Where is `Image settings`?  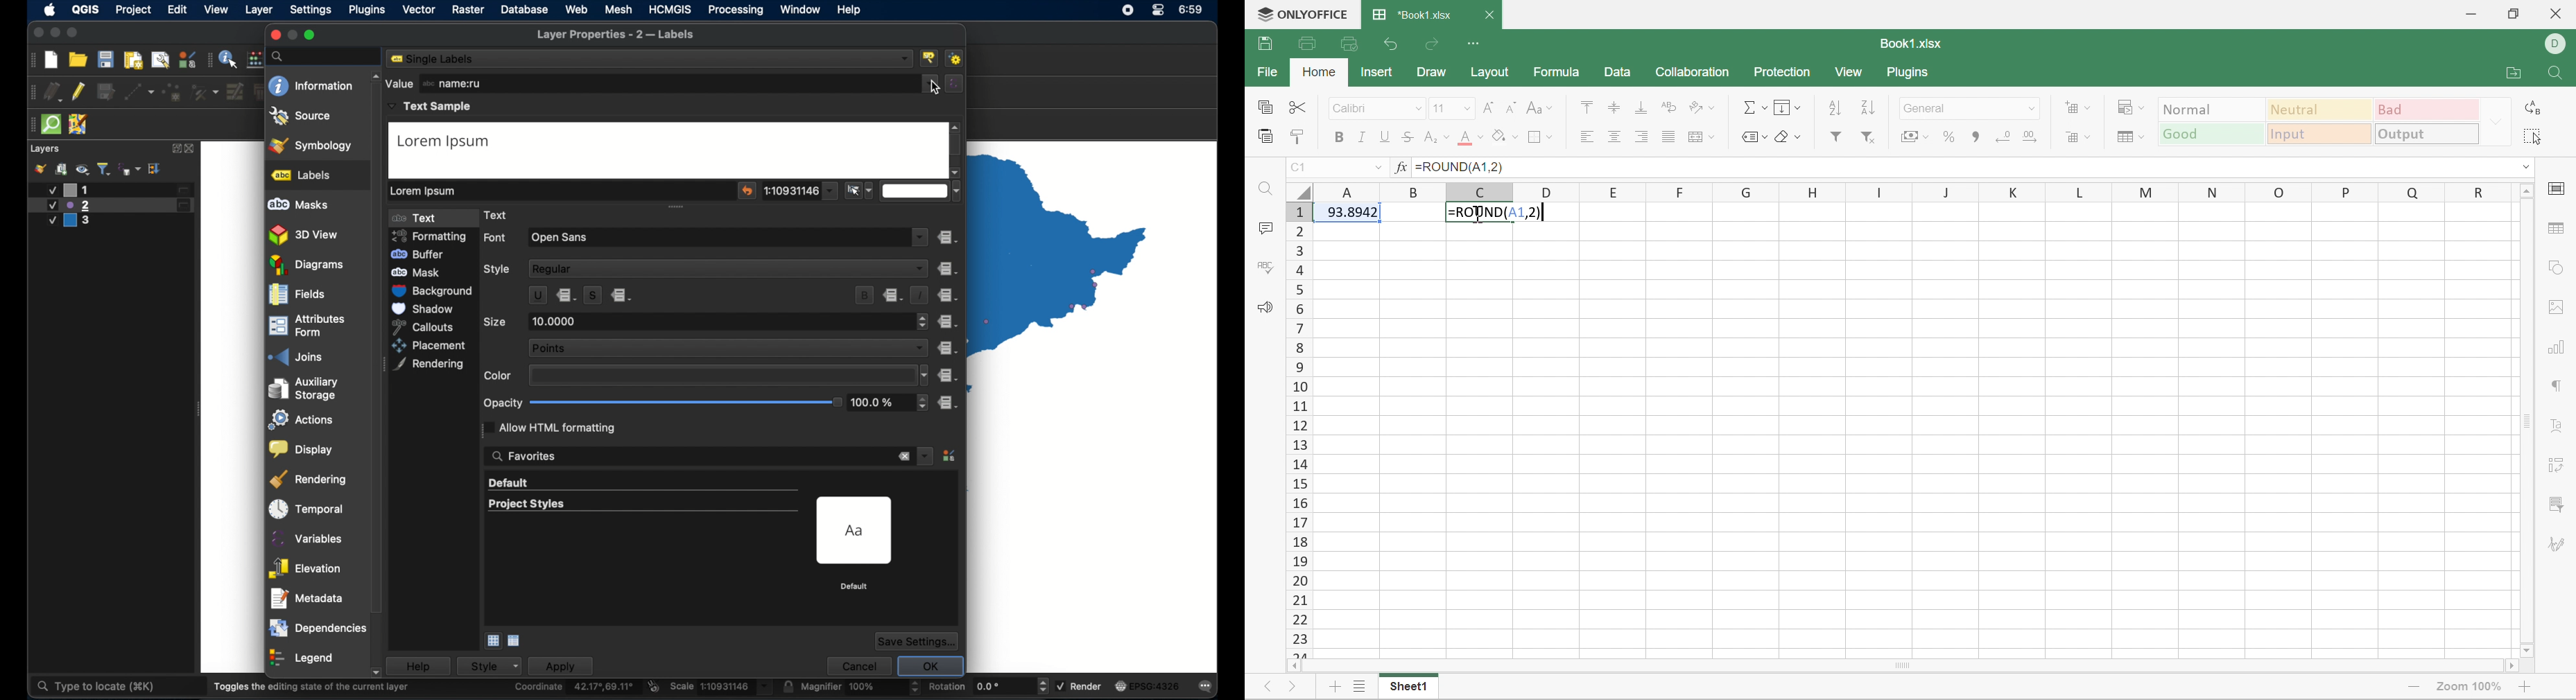 Image settings is located at coordinates (2554, 306).